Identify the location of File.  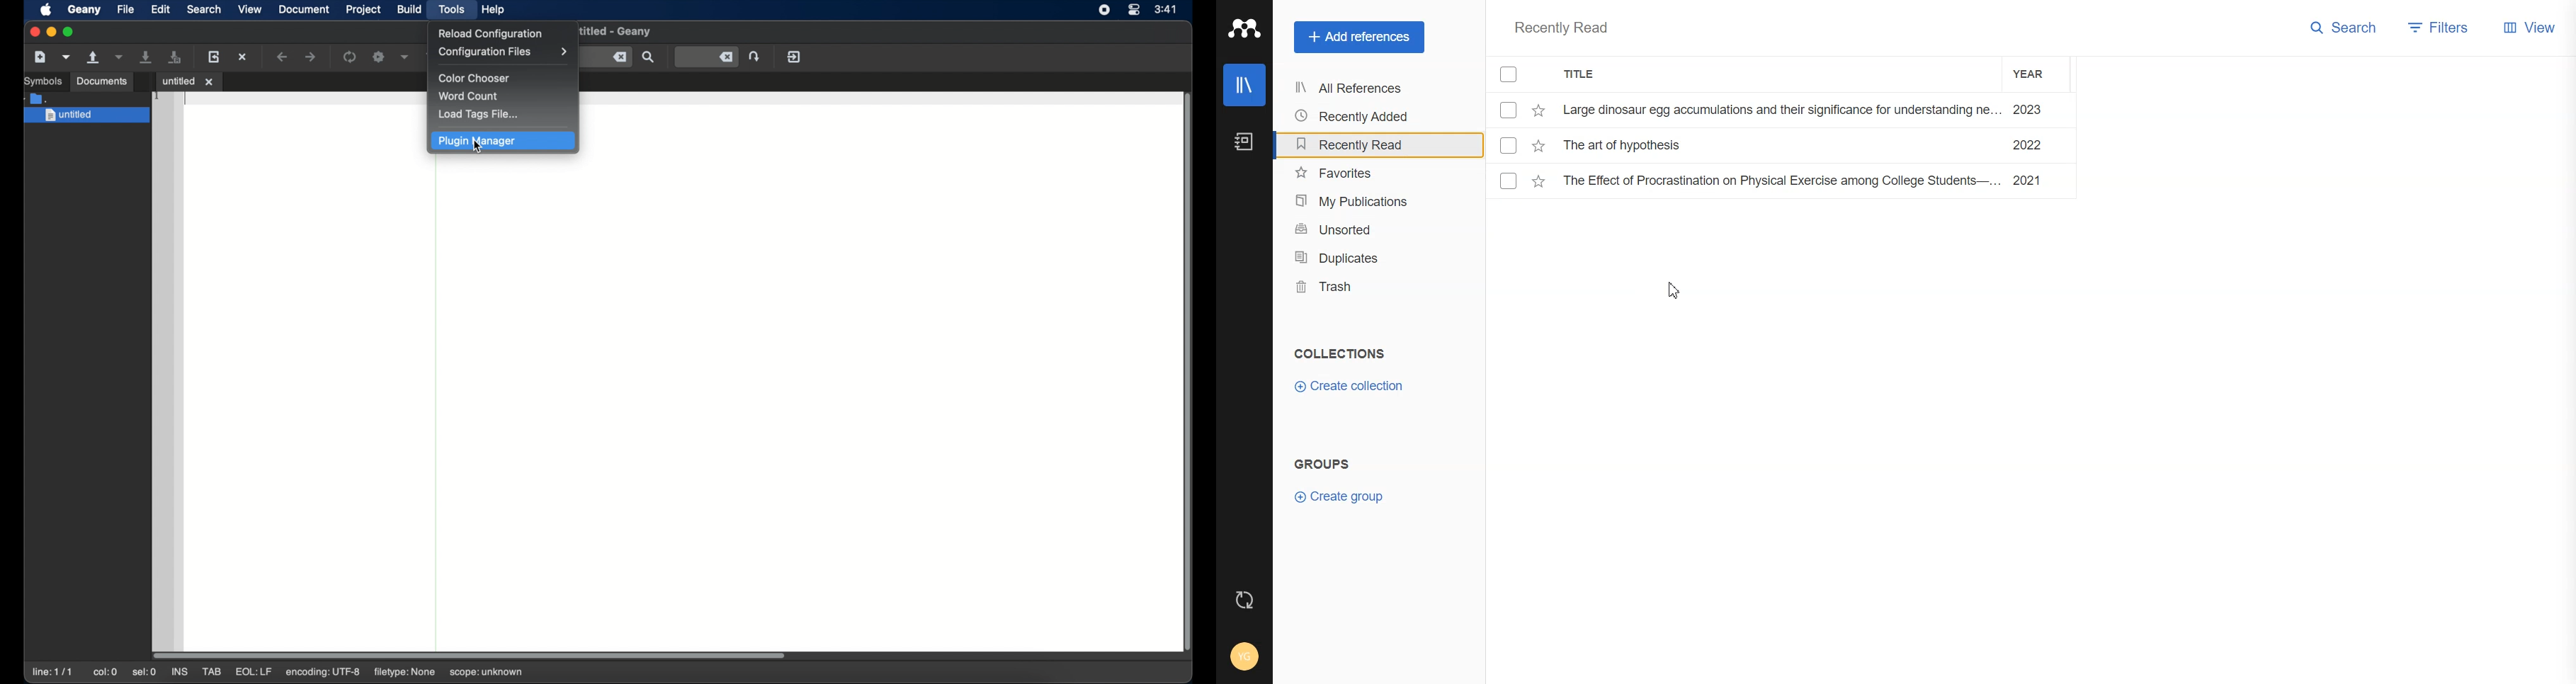
(1782, 110).